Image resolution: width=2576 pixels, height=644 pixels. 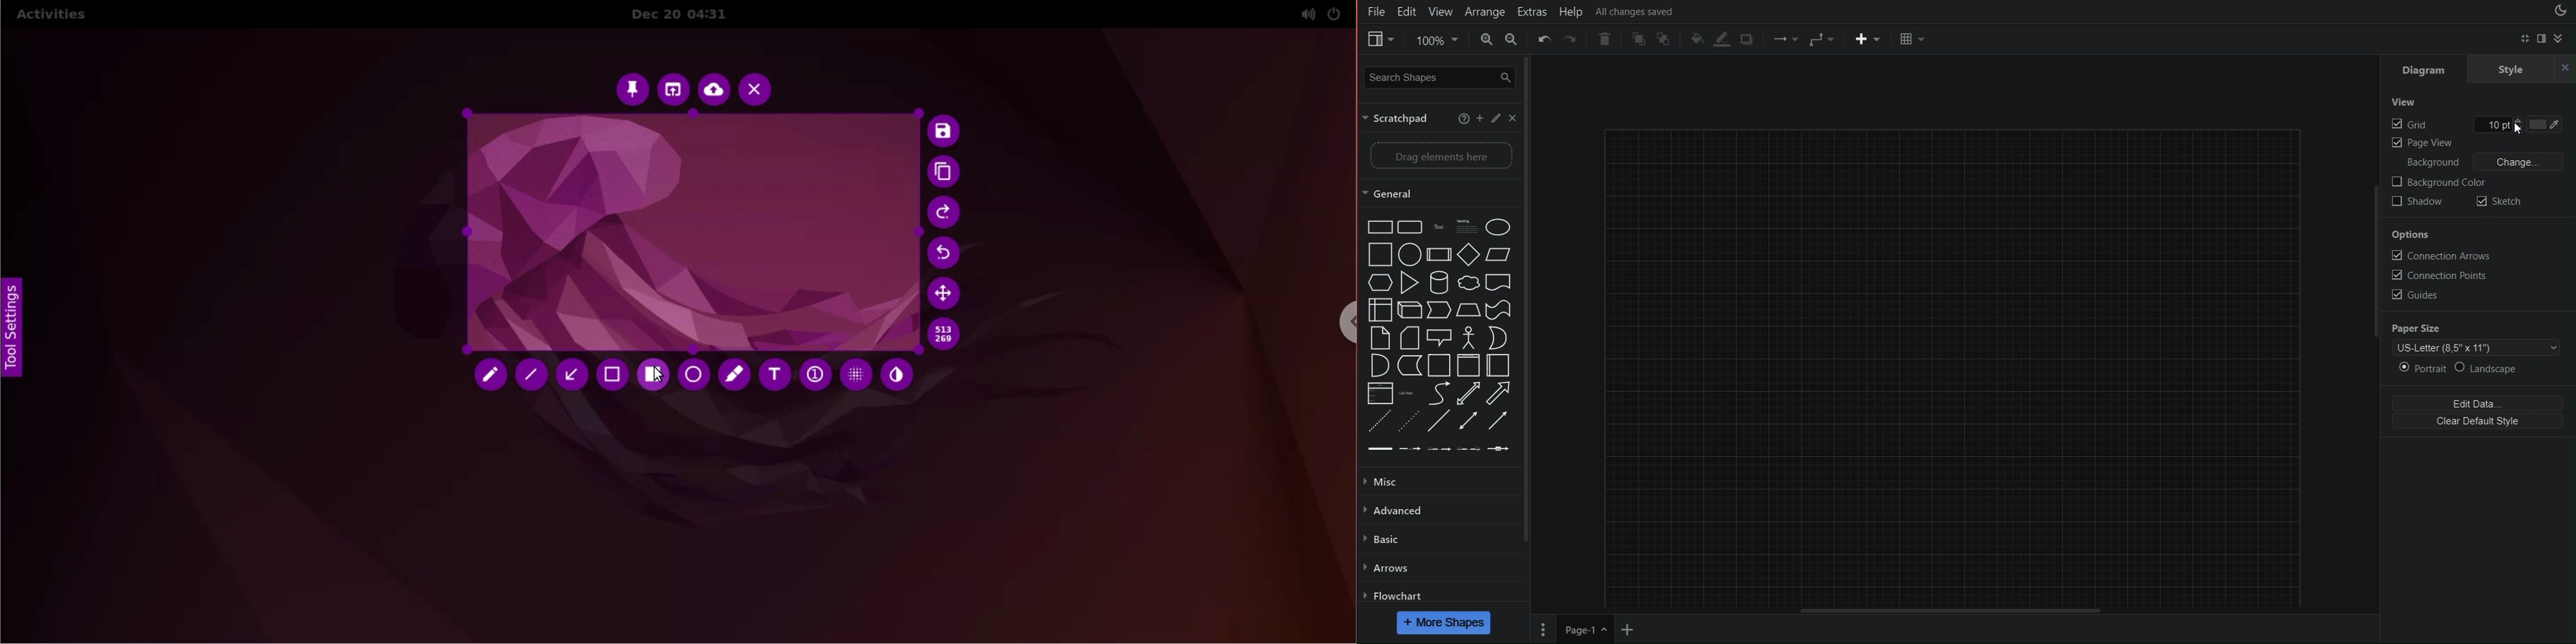 I want to click on notes shape, so click(x=1375, y=338).